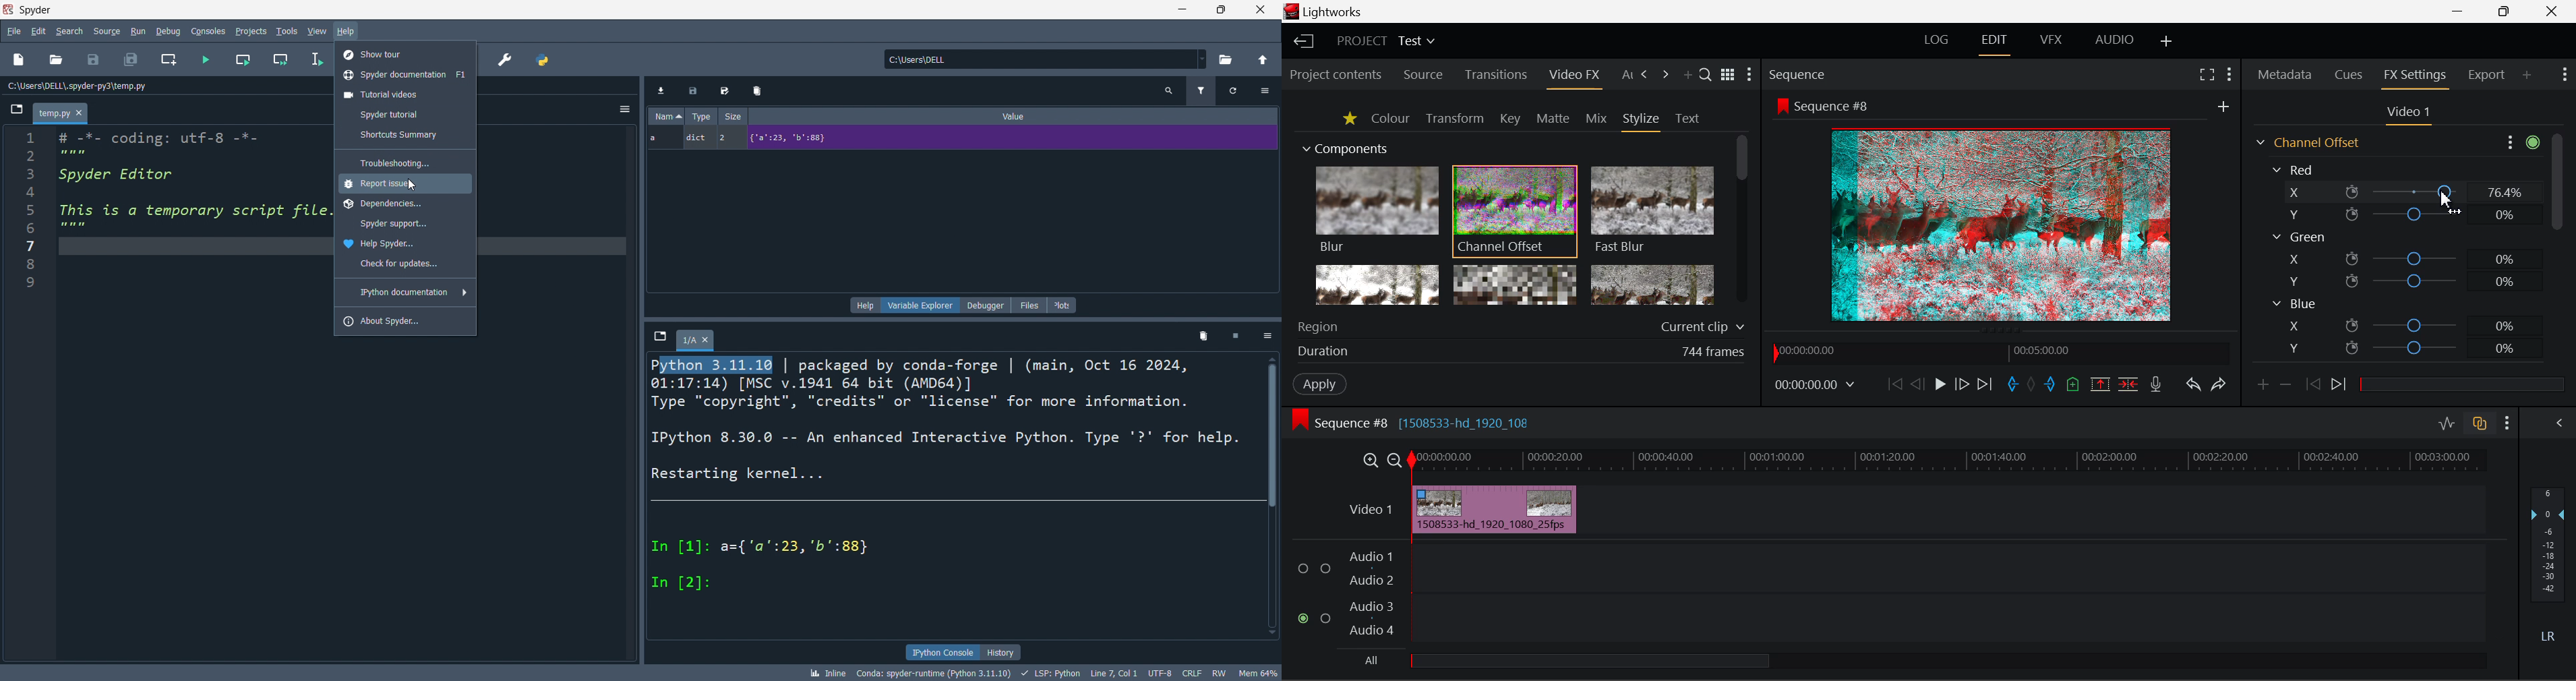 Image resolution: width=2576 pixels, height=700 pixels. What do you see at coordinates (287, 32) in the screenshot?
I see `tools` at bounding box center [287, 32].